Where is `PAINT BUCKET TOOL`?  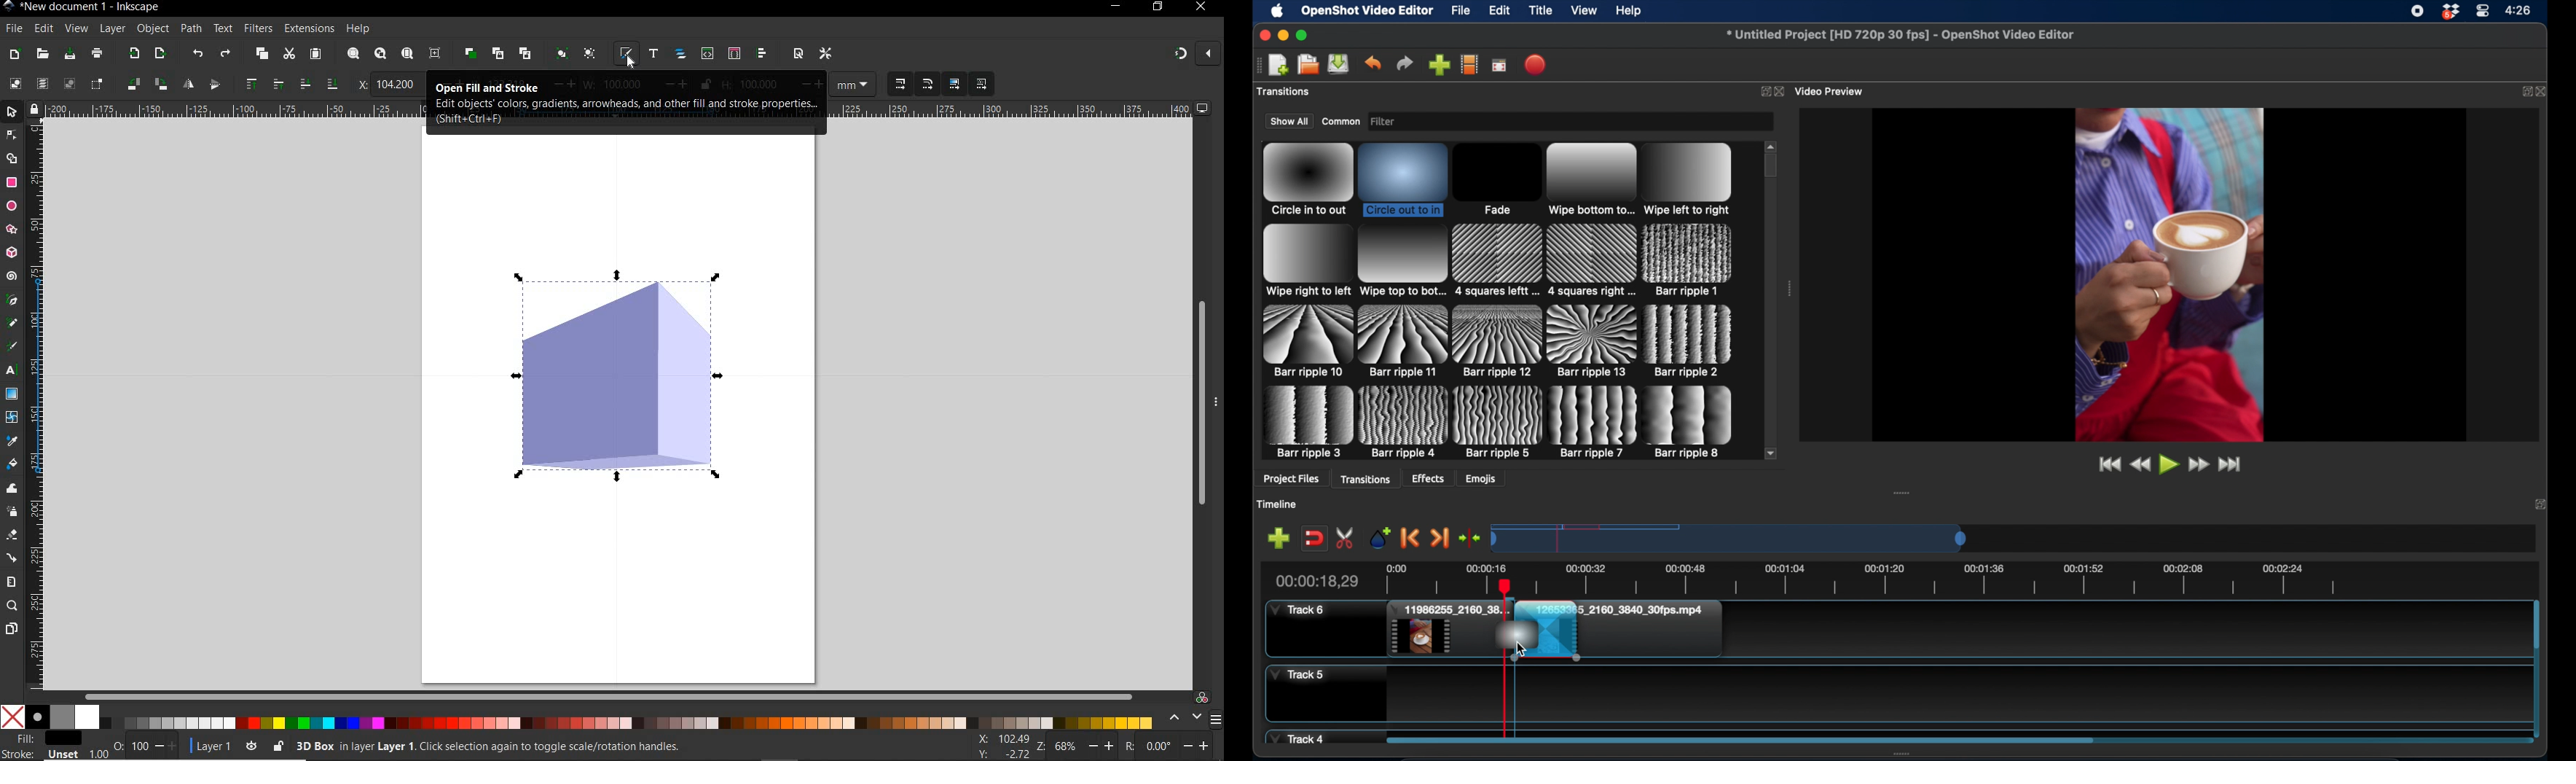
PAINT BUCKET TOOL is located at coordinates (11, 464).